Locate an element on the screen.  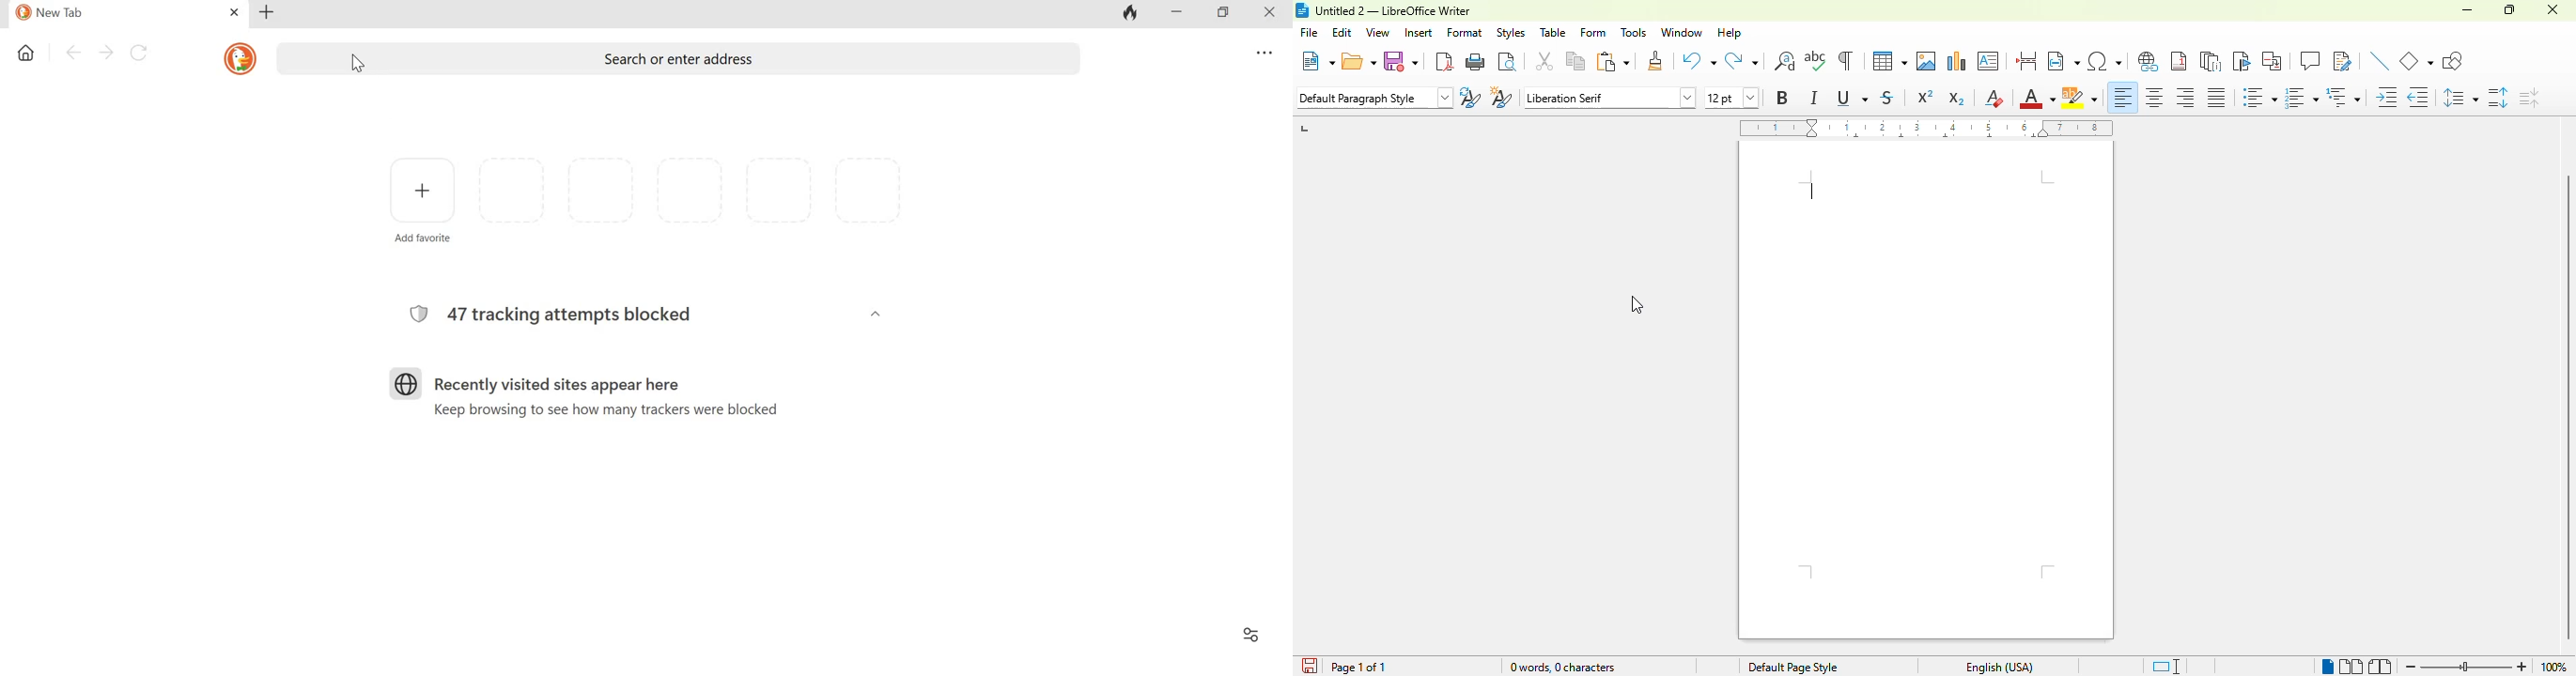
show track changes functions is located at coordinates (2342, 61).